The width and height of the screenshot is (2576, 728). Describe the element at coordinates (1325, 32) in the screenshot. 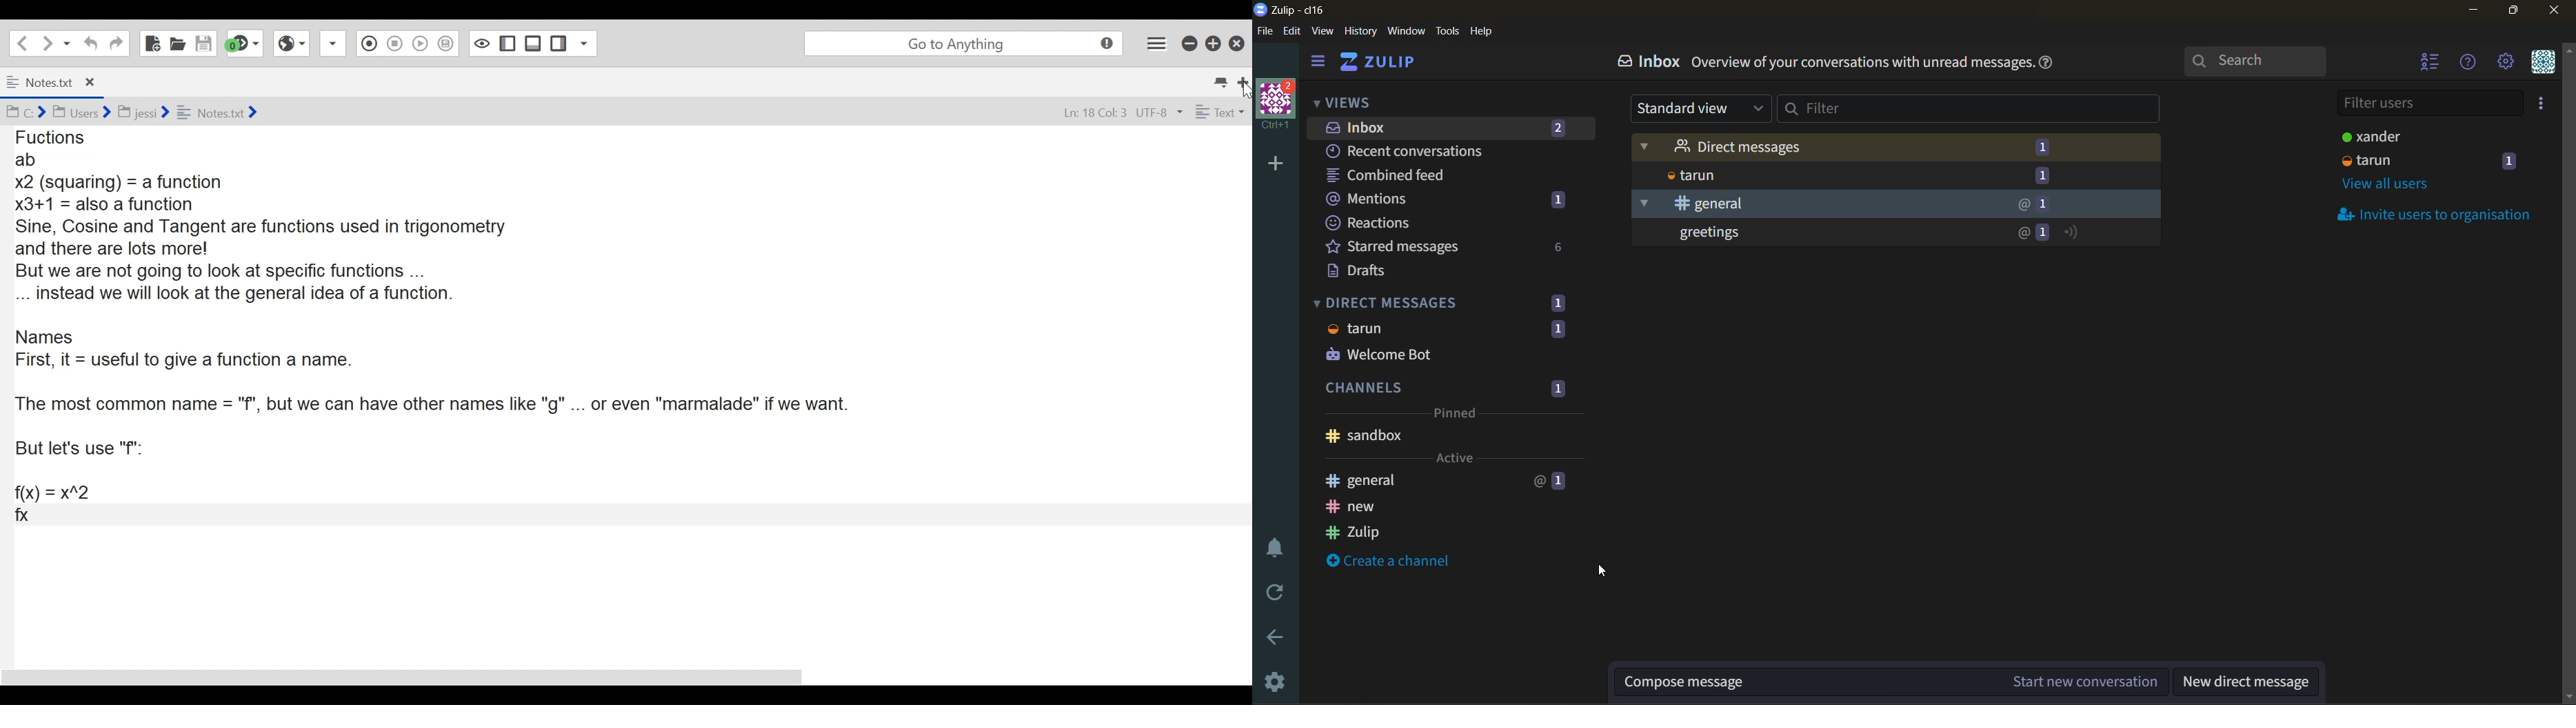

I see `view` at that location.